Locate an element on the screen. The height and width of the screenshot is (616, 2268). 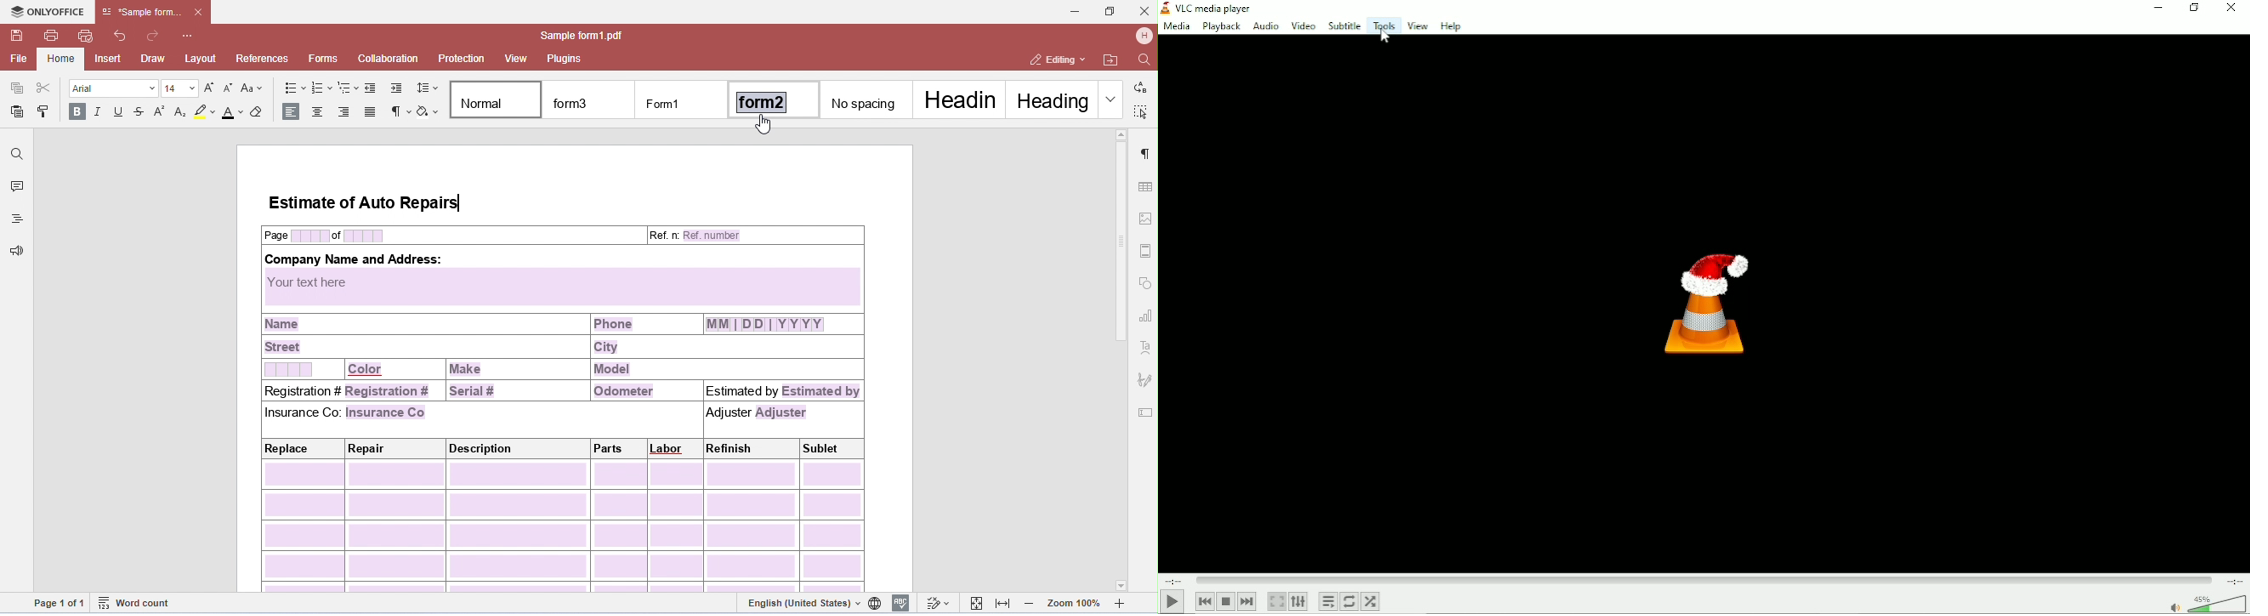
Minimize is located at coordinates (2157, 9).